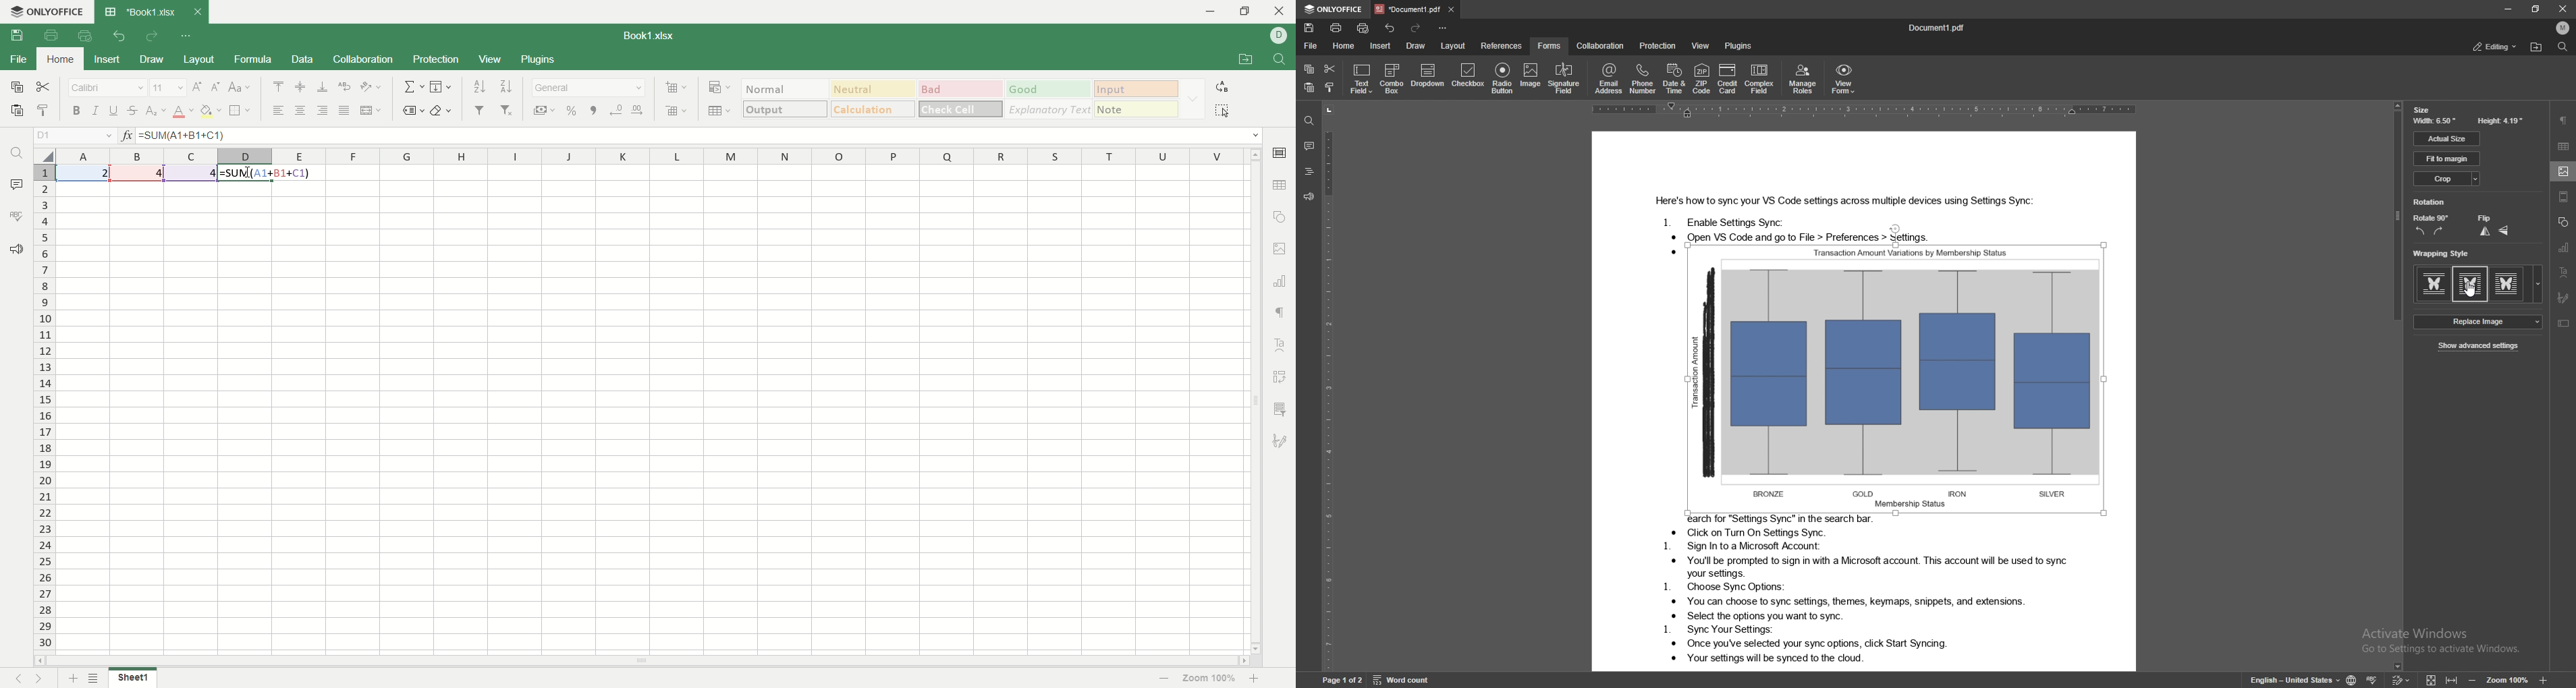 The height and width of the screenshot is (700, 2576). Describe the element at coordinates (70, 678) in the screenshot. I see `add` at that location.